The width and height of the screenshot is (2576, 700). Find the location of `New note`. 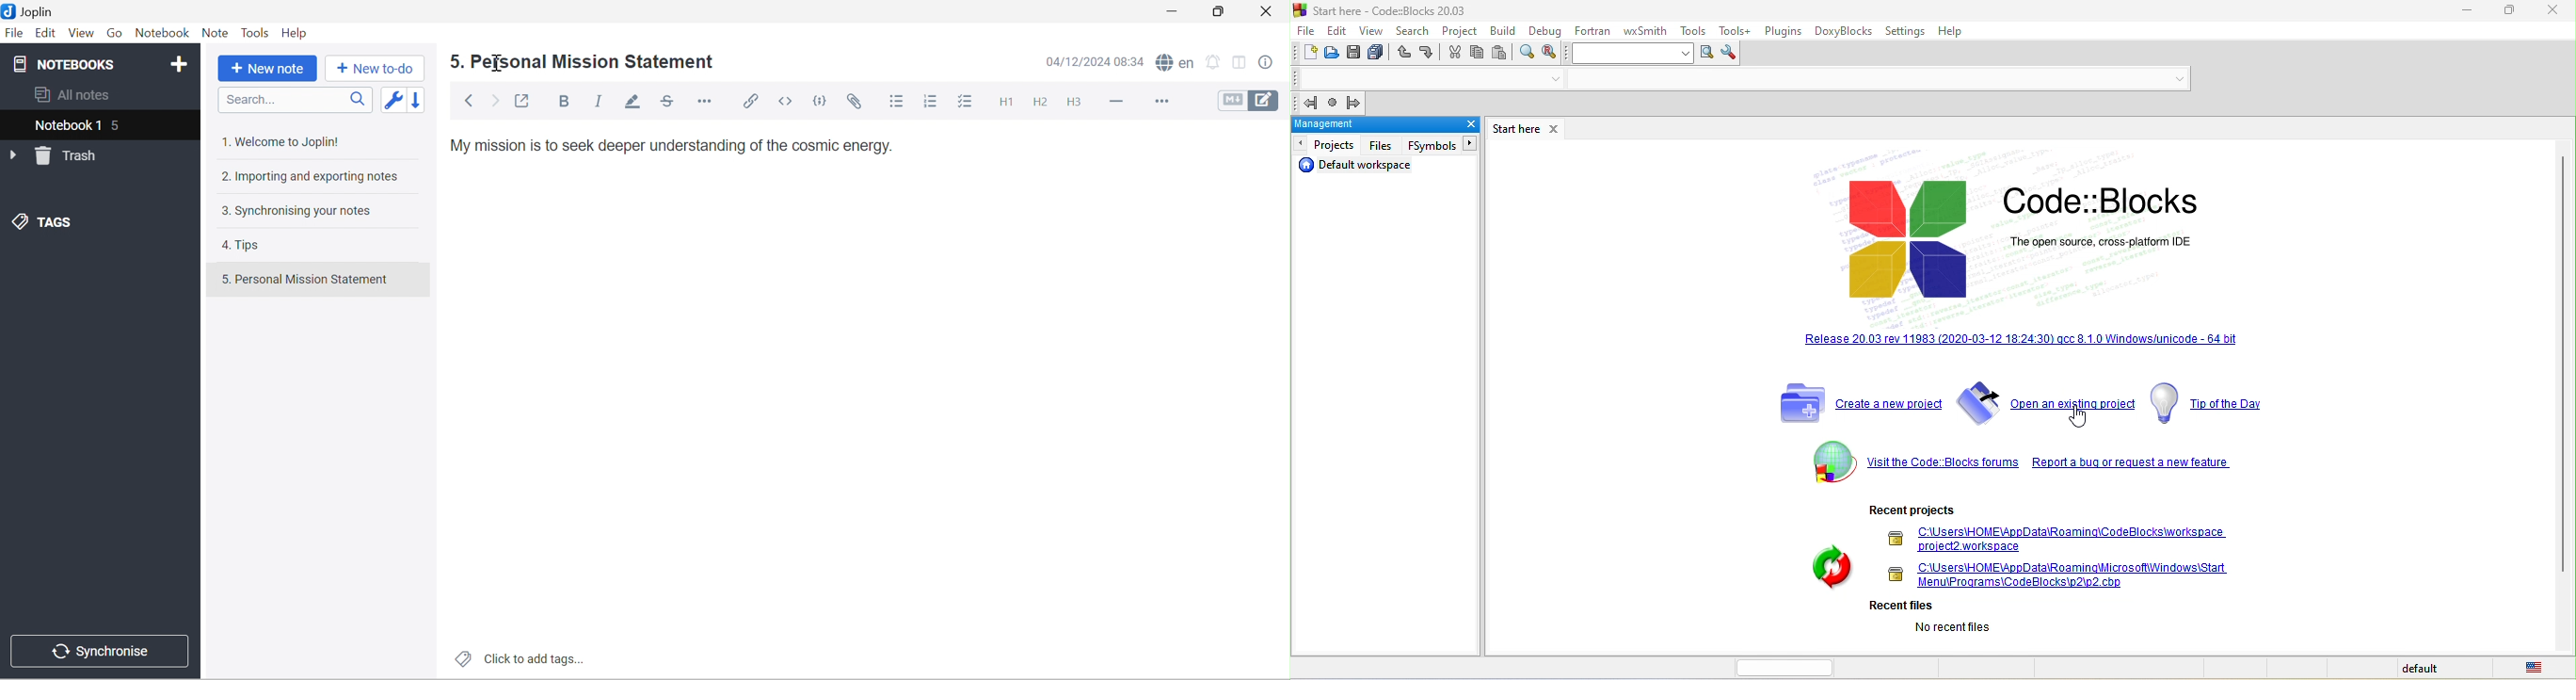

New note is located at coordinates (270, 69).